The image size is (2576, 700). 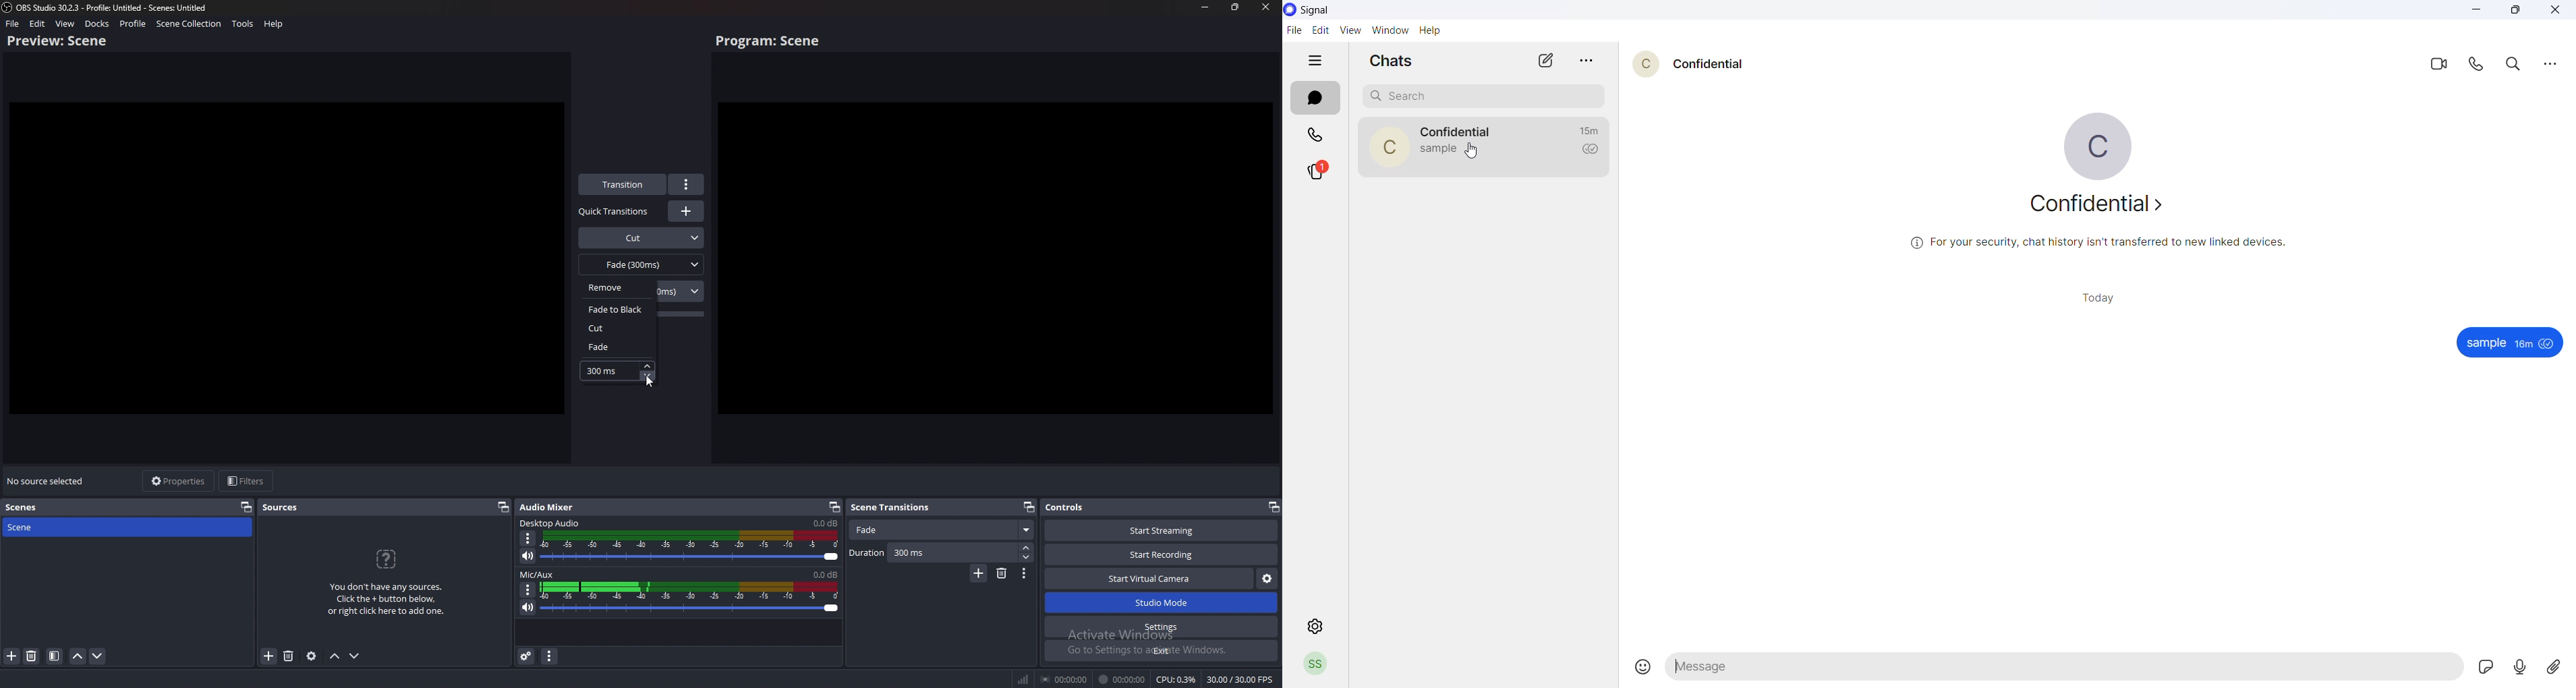 What do you see at coordinates (1266, 7) in the screenshot?
I see `close` at bounding box center [1266, 7].